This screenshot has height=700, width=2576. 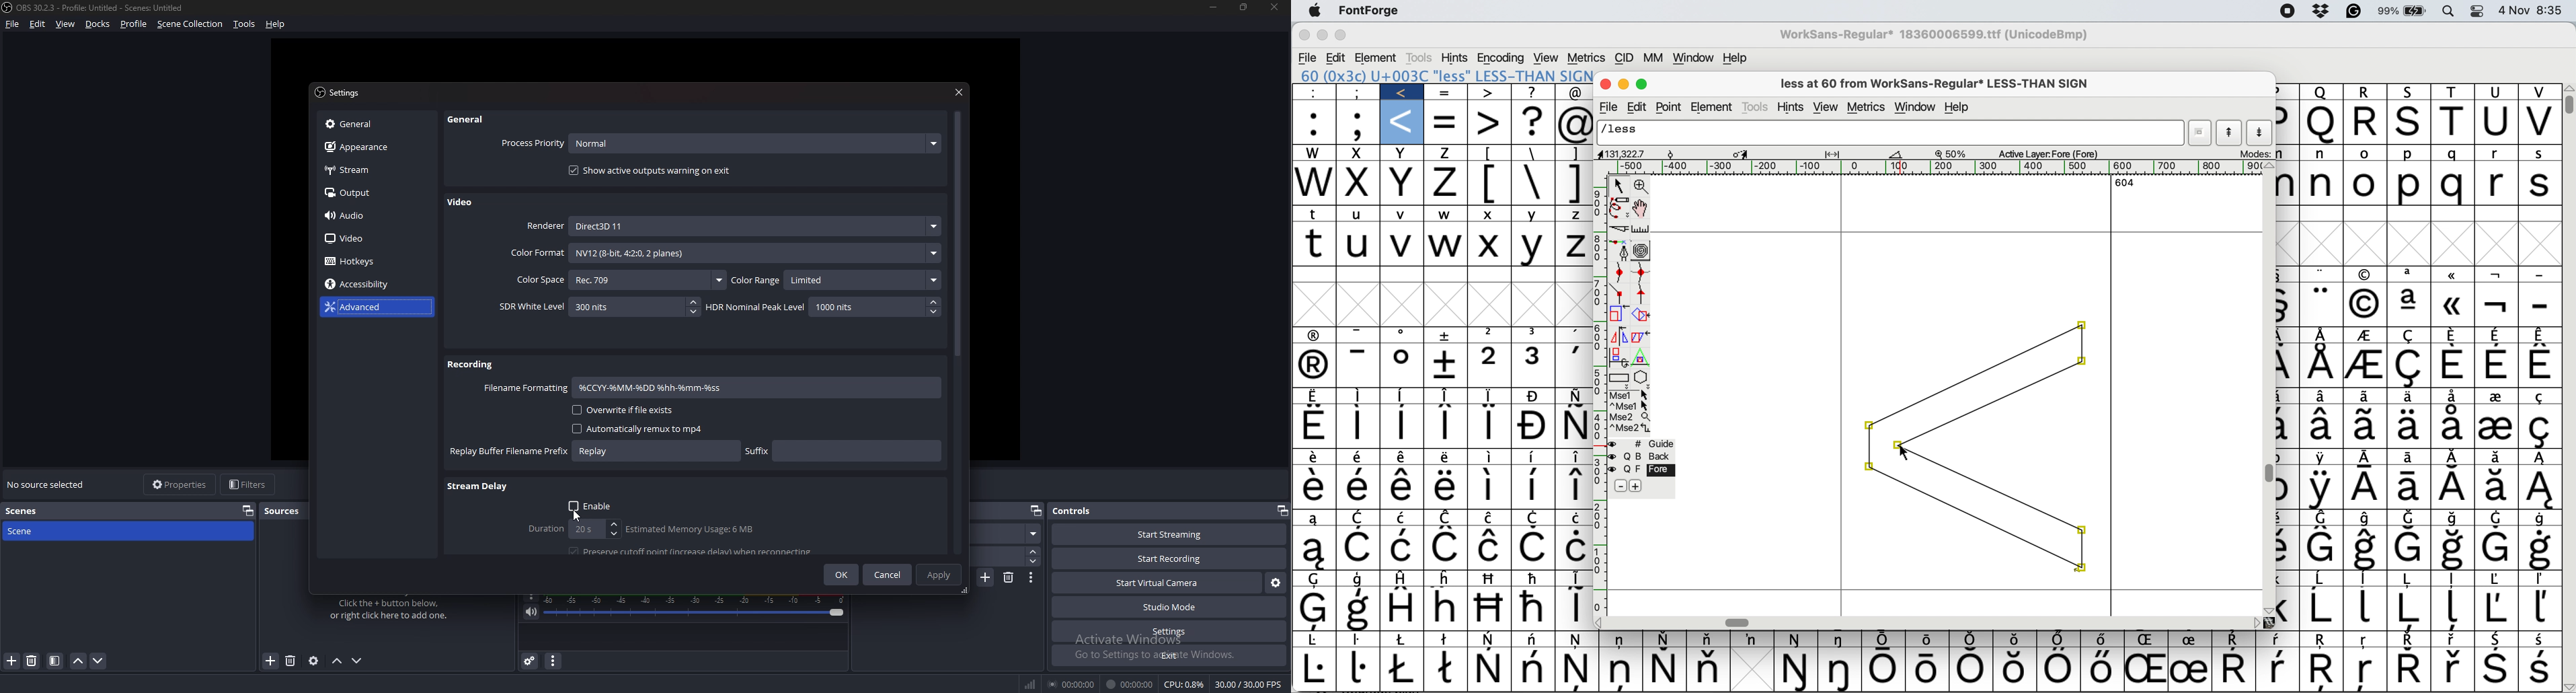 I want to click on Symbol, so click(x=1360, y=669).